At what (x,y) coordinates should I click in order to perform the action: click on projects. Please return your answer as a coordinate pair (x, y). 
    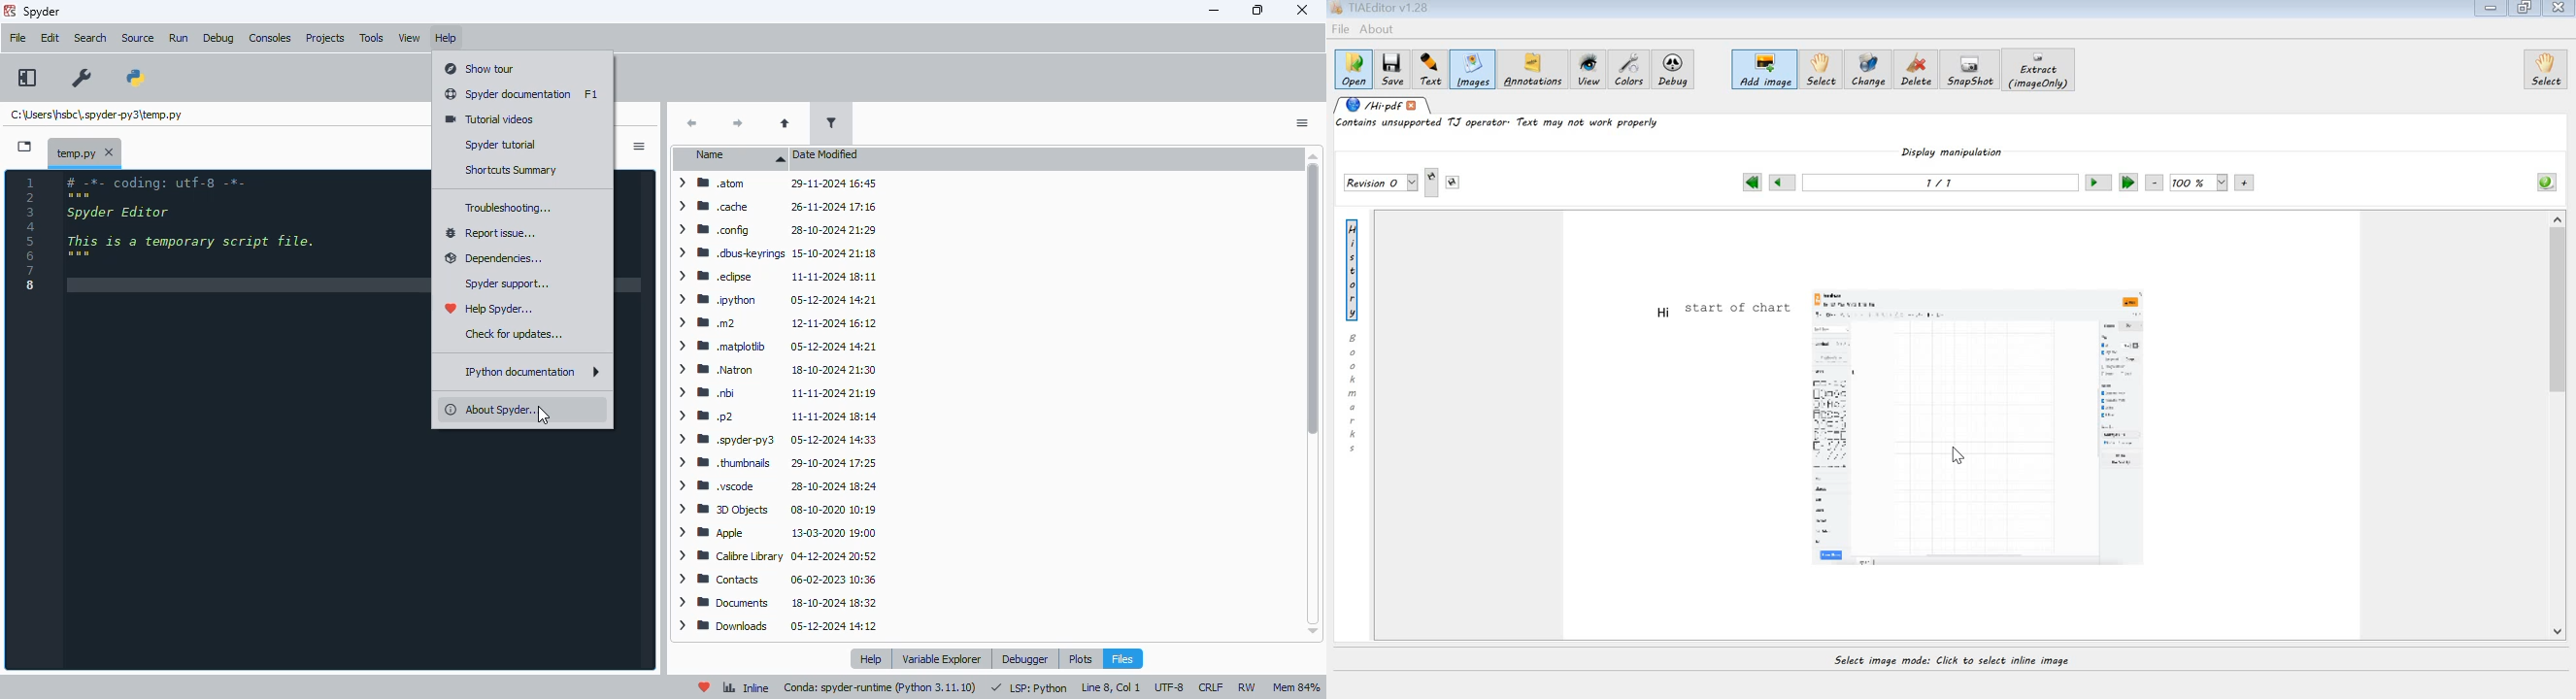
    Looking at the image, I should click on (324, 40).